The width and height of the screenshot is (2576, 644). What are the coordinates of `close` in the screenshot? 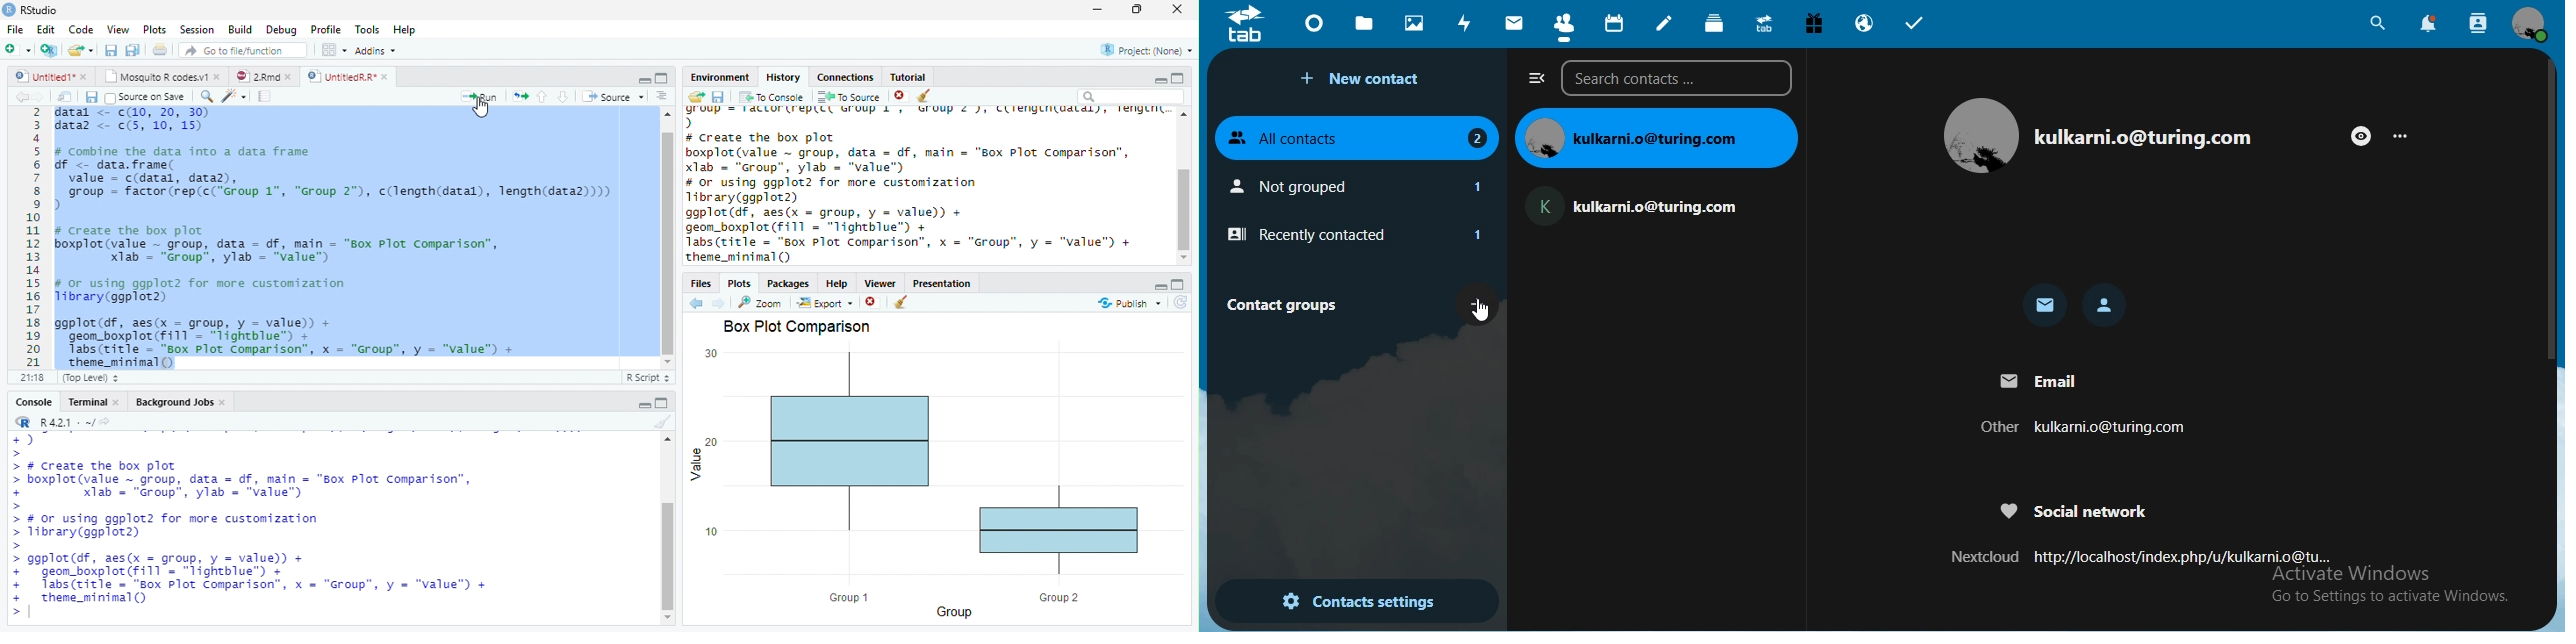 It's located at (83, 76).